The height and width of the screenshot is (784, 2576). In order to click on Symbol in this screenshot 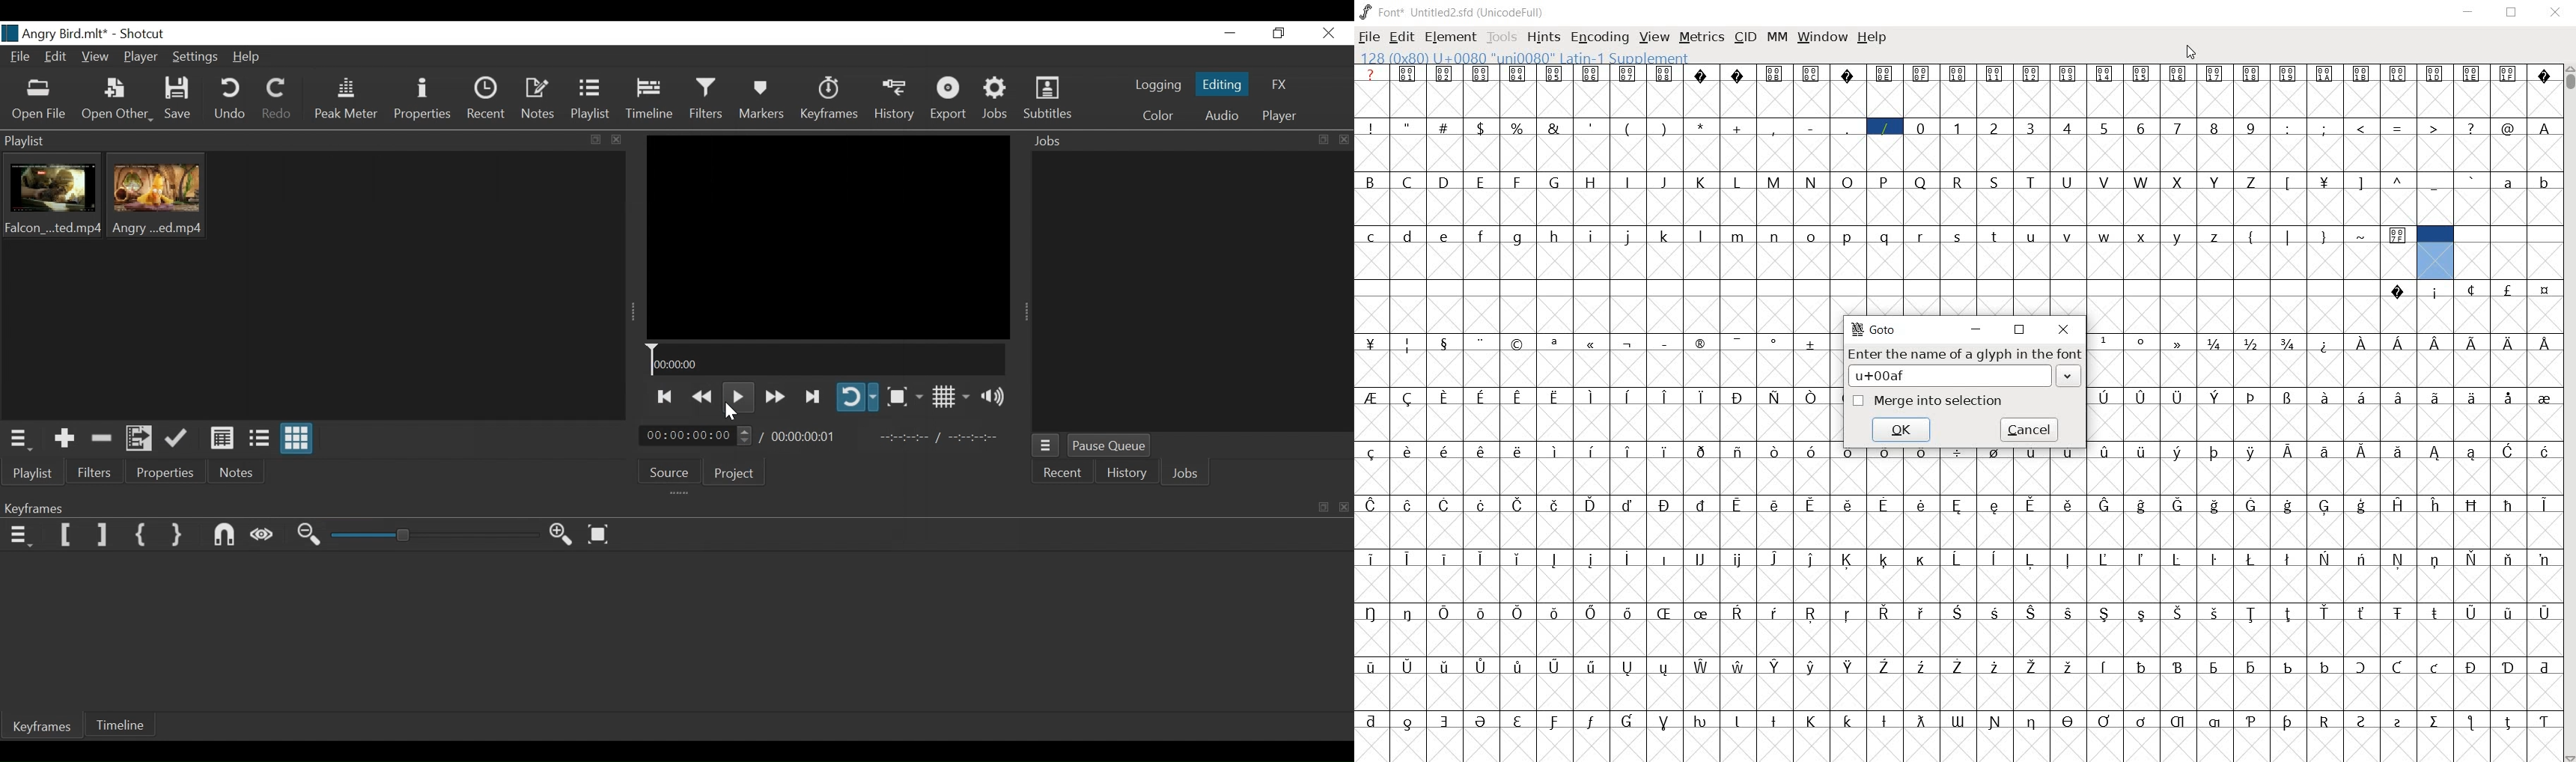, I will do `click(1484, 613)`.